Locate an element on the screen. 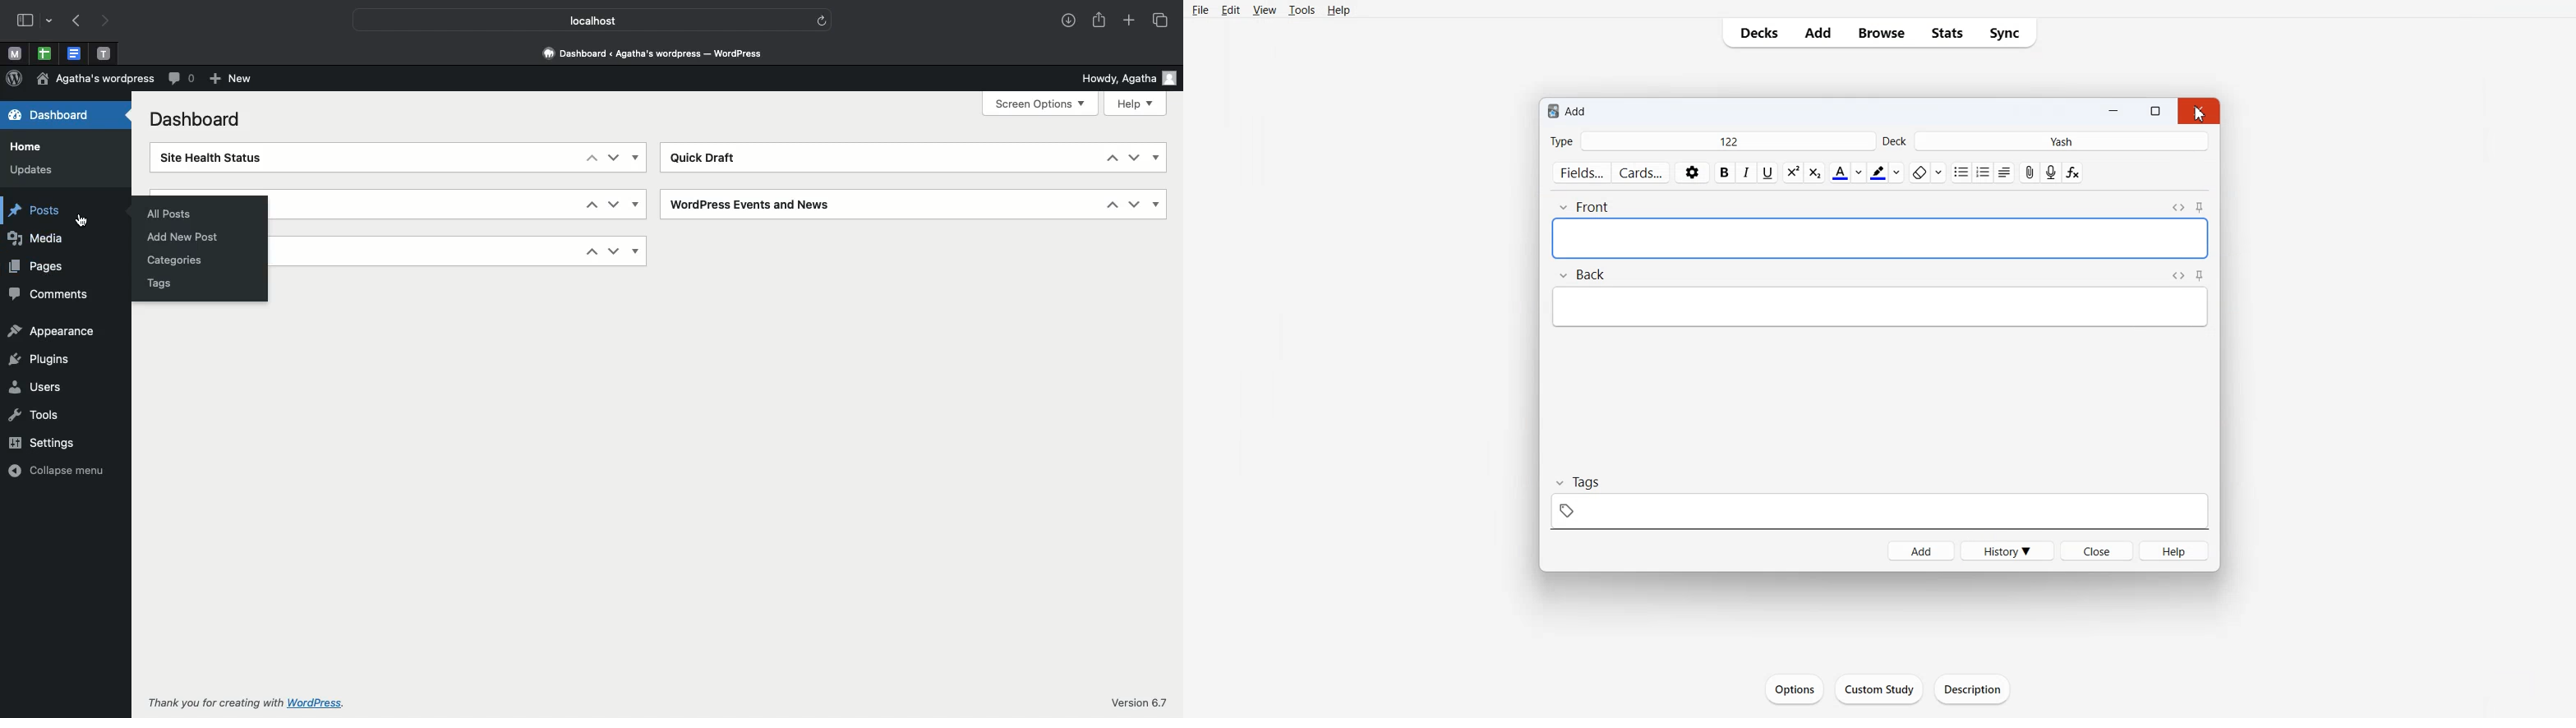 The width and height of the screenshot is (2576, 728). Minimize is located at coordinates (2112, 110).